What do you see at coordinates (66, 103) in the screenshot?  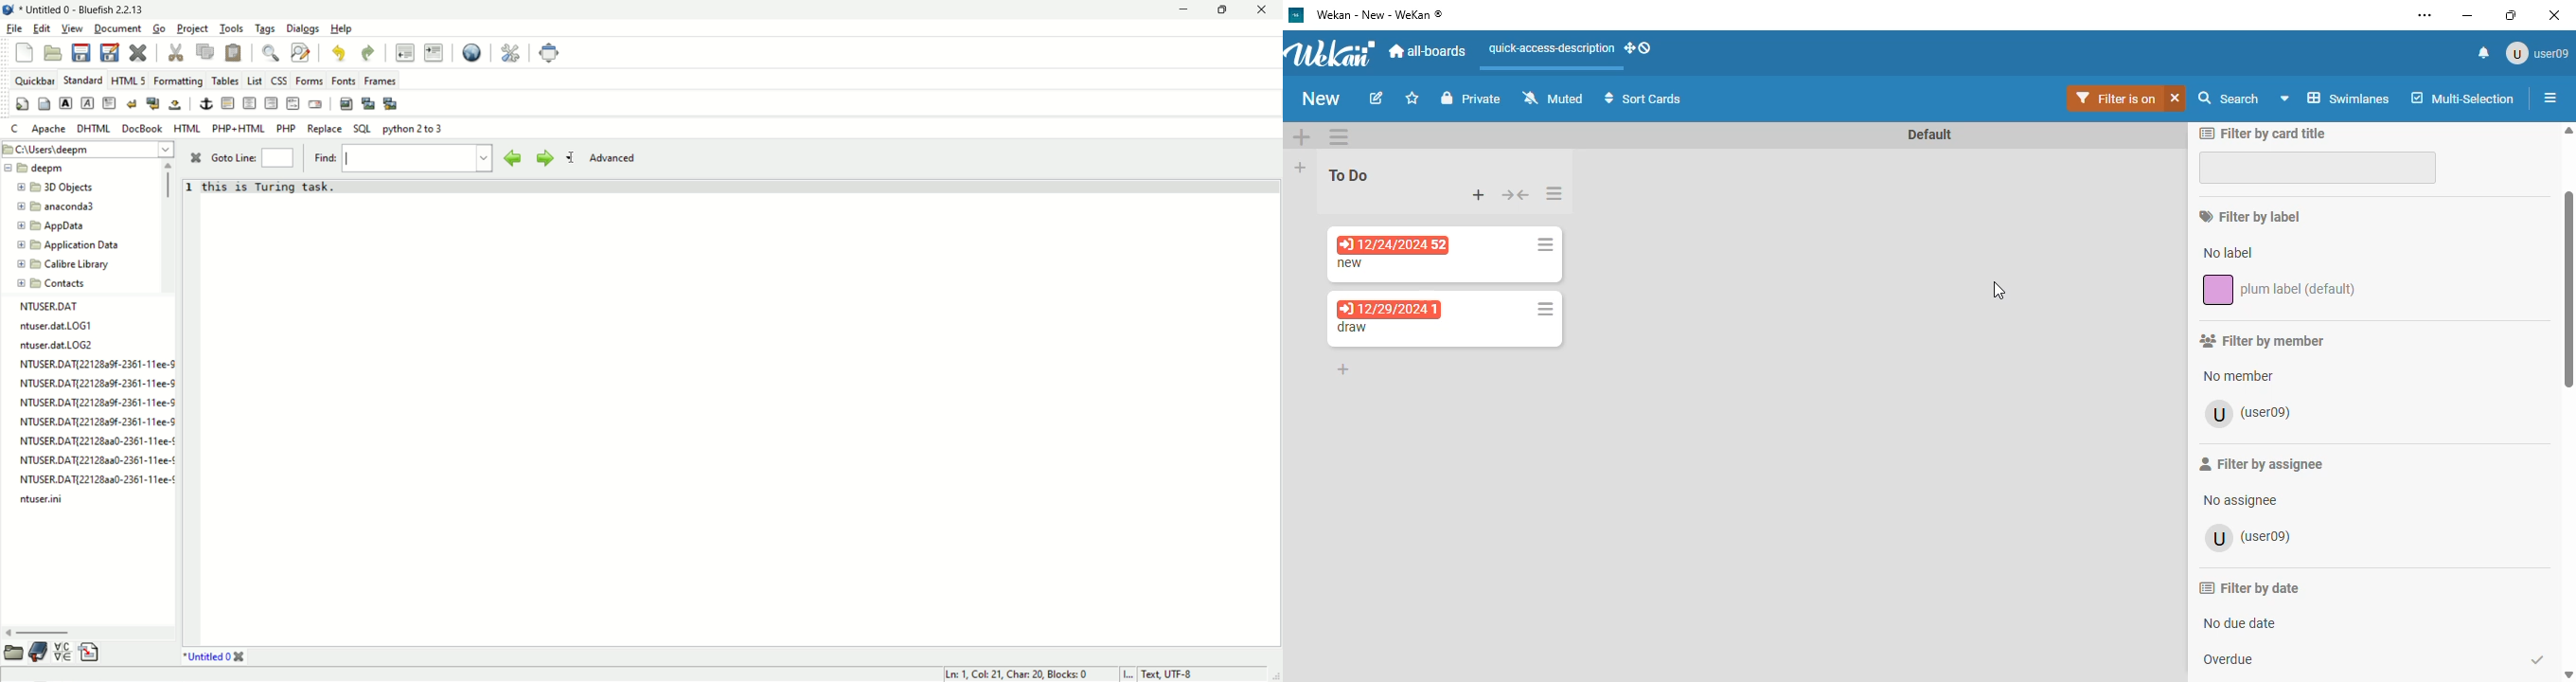 I see `strong` at bounding box center [66, 103].